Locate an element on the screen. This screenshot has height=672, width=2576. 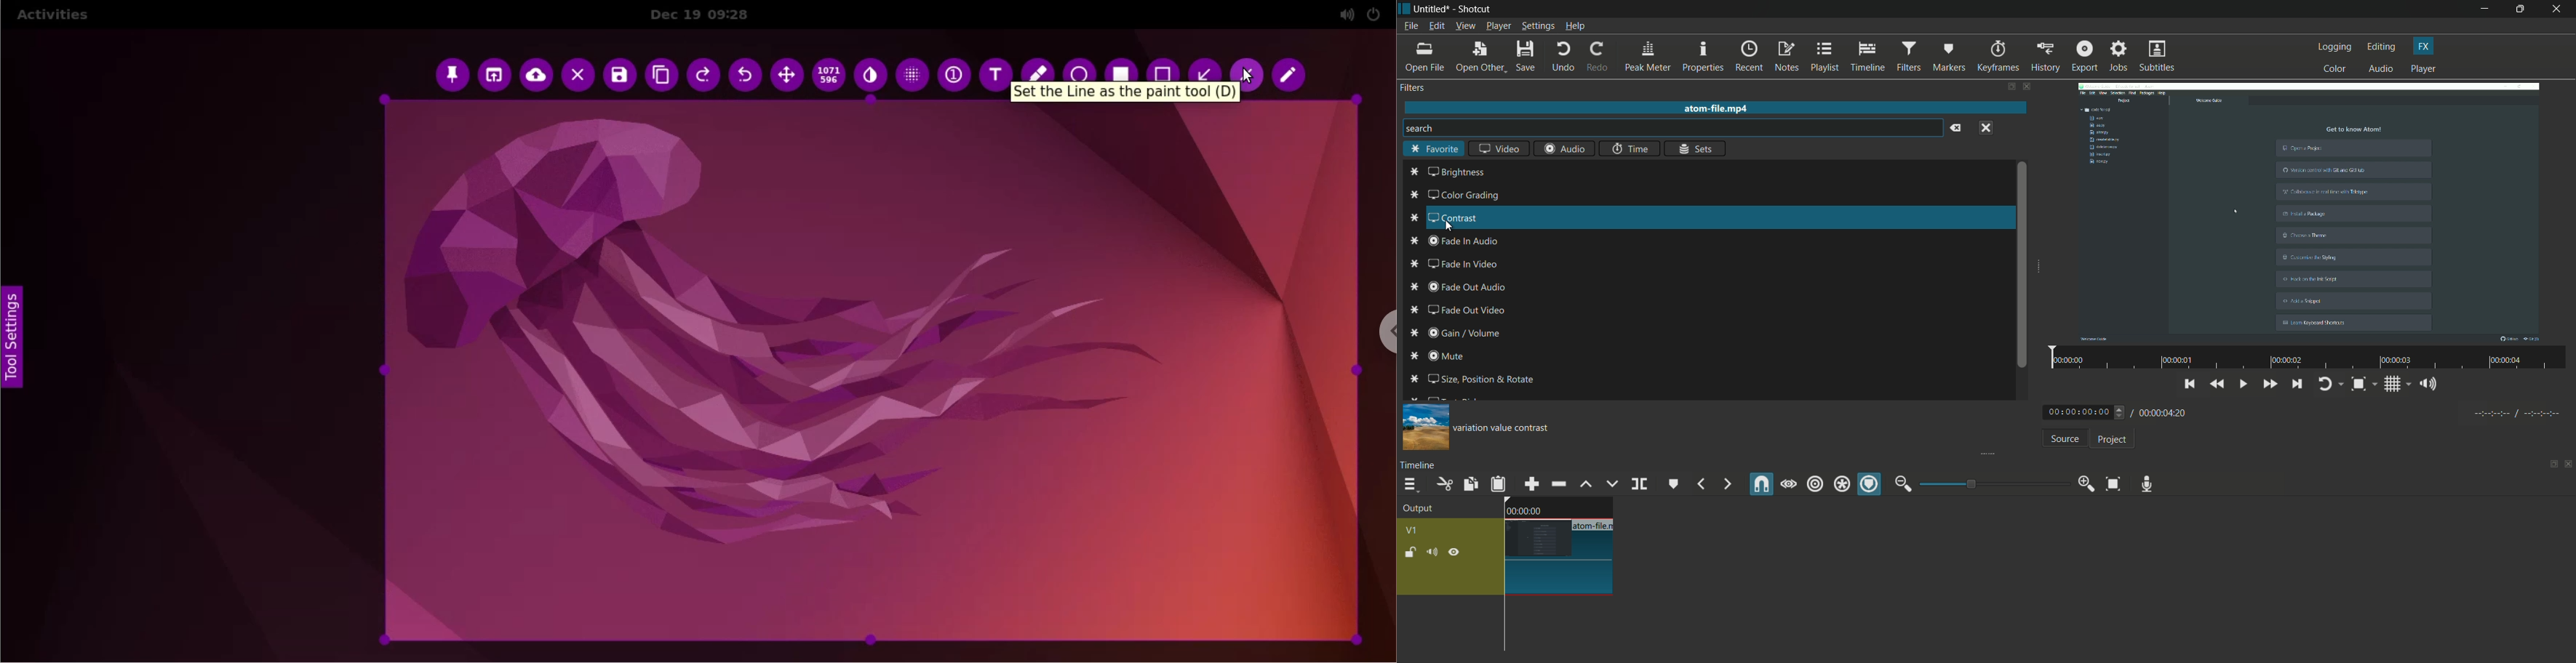
history is located at coordinates (2044, 56).